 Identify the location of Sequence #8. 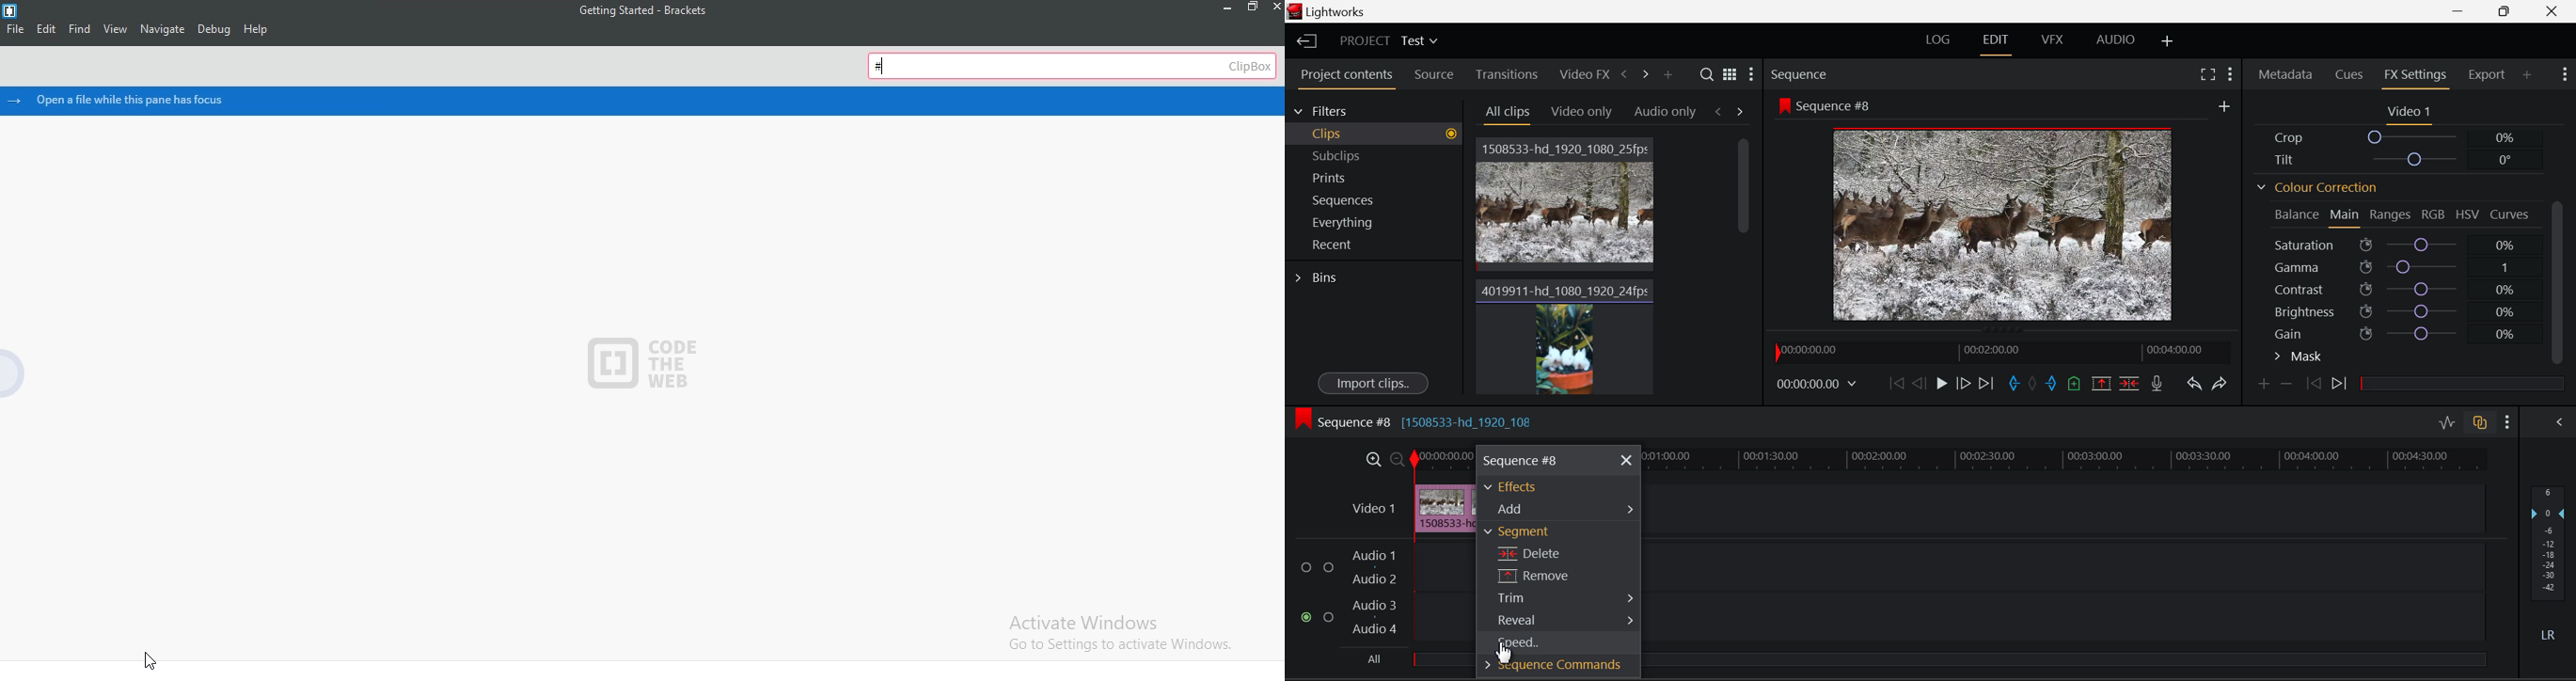
(1519, 461).